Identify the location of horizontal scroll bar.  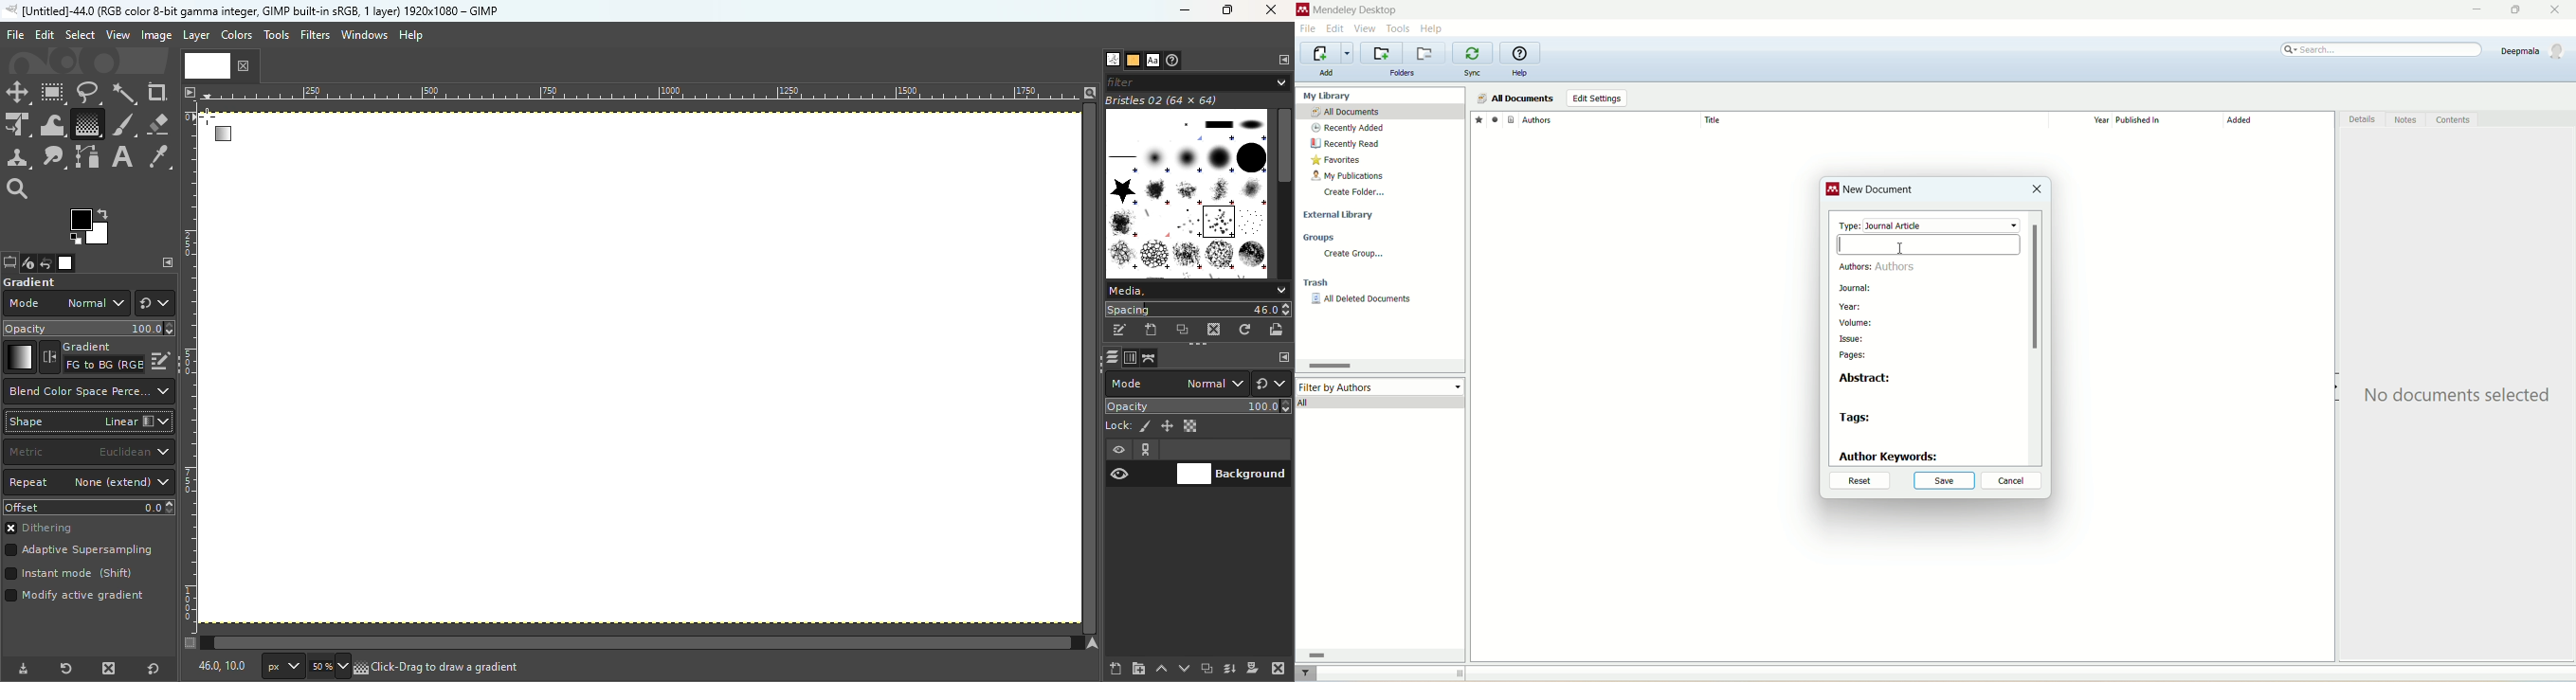
(1377, 655).